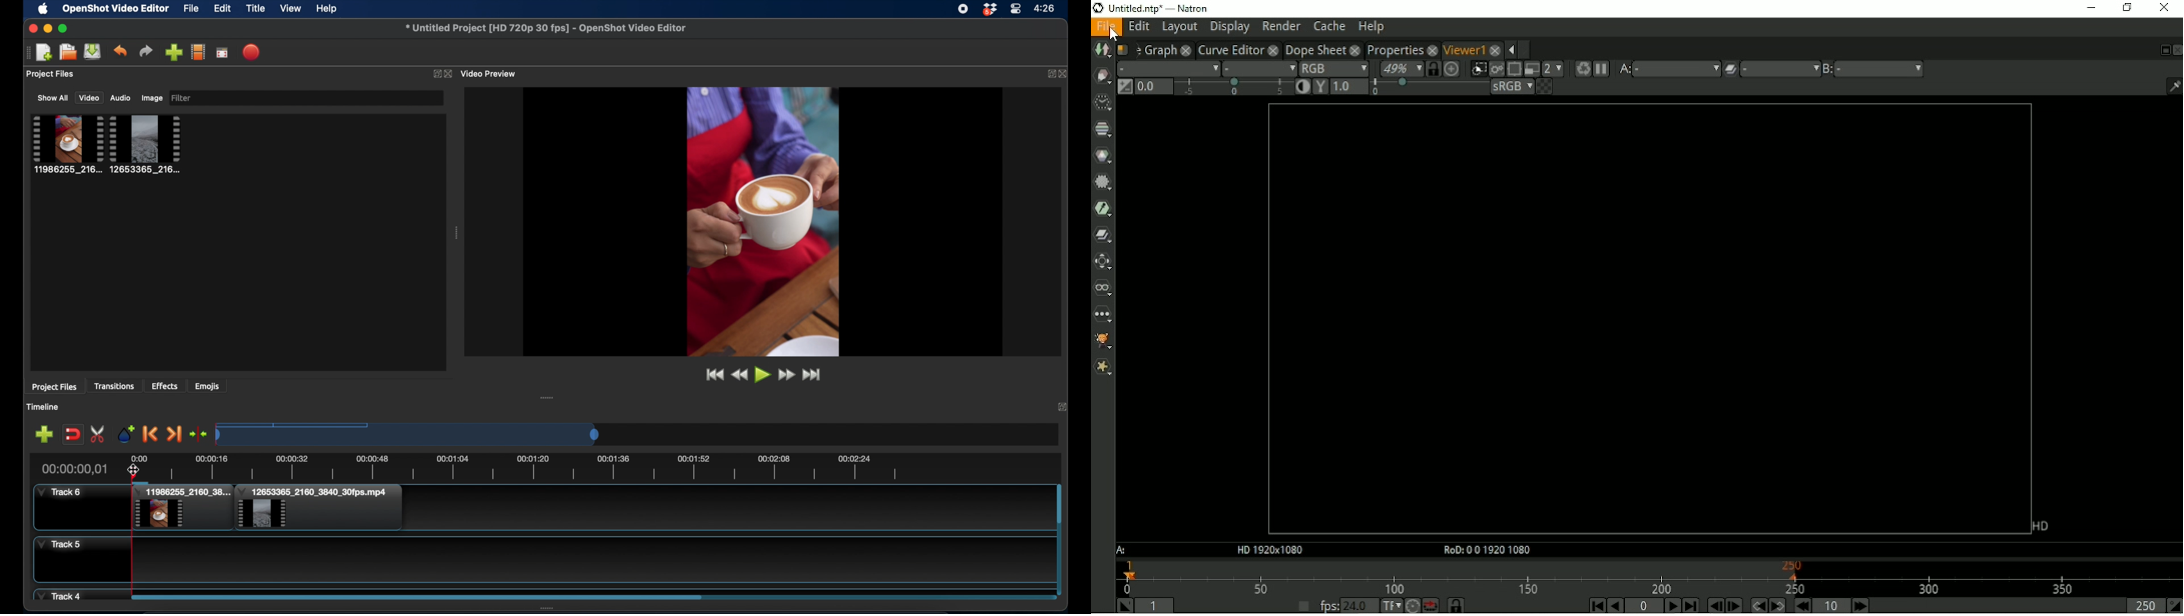  What do you see at coordinates (116, 9) in the screenshot?
I see `openshot video editor` at bounding box center [116, 9].